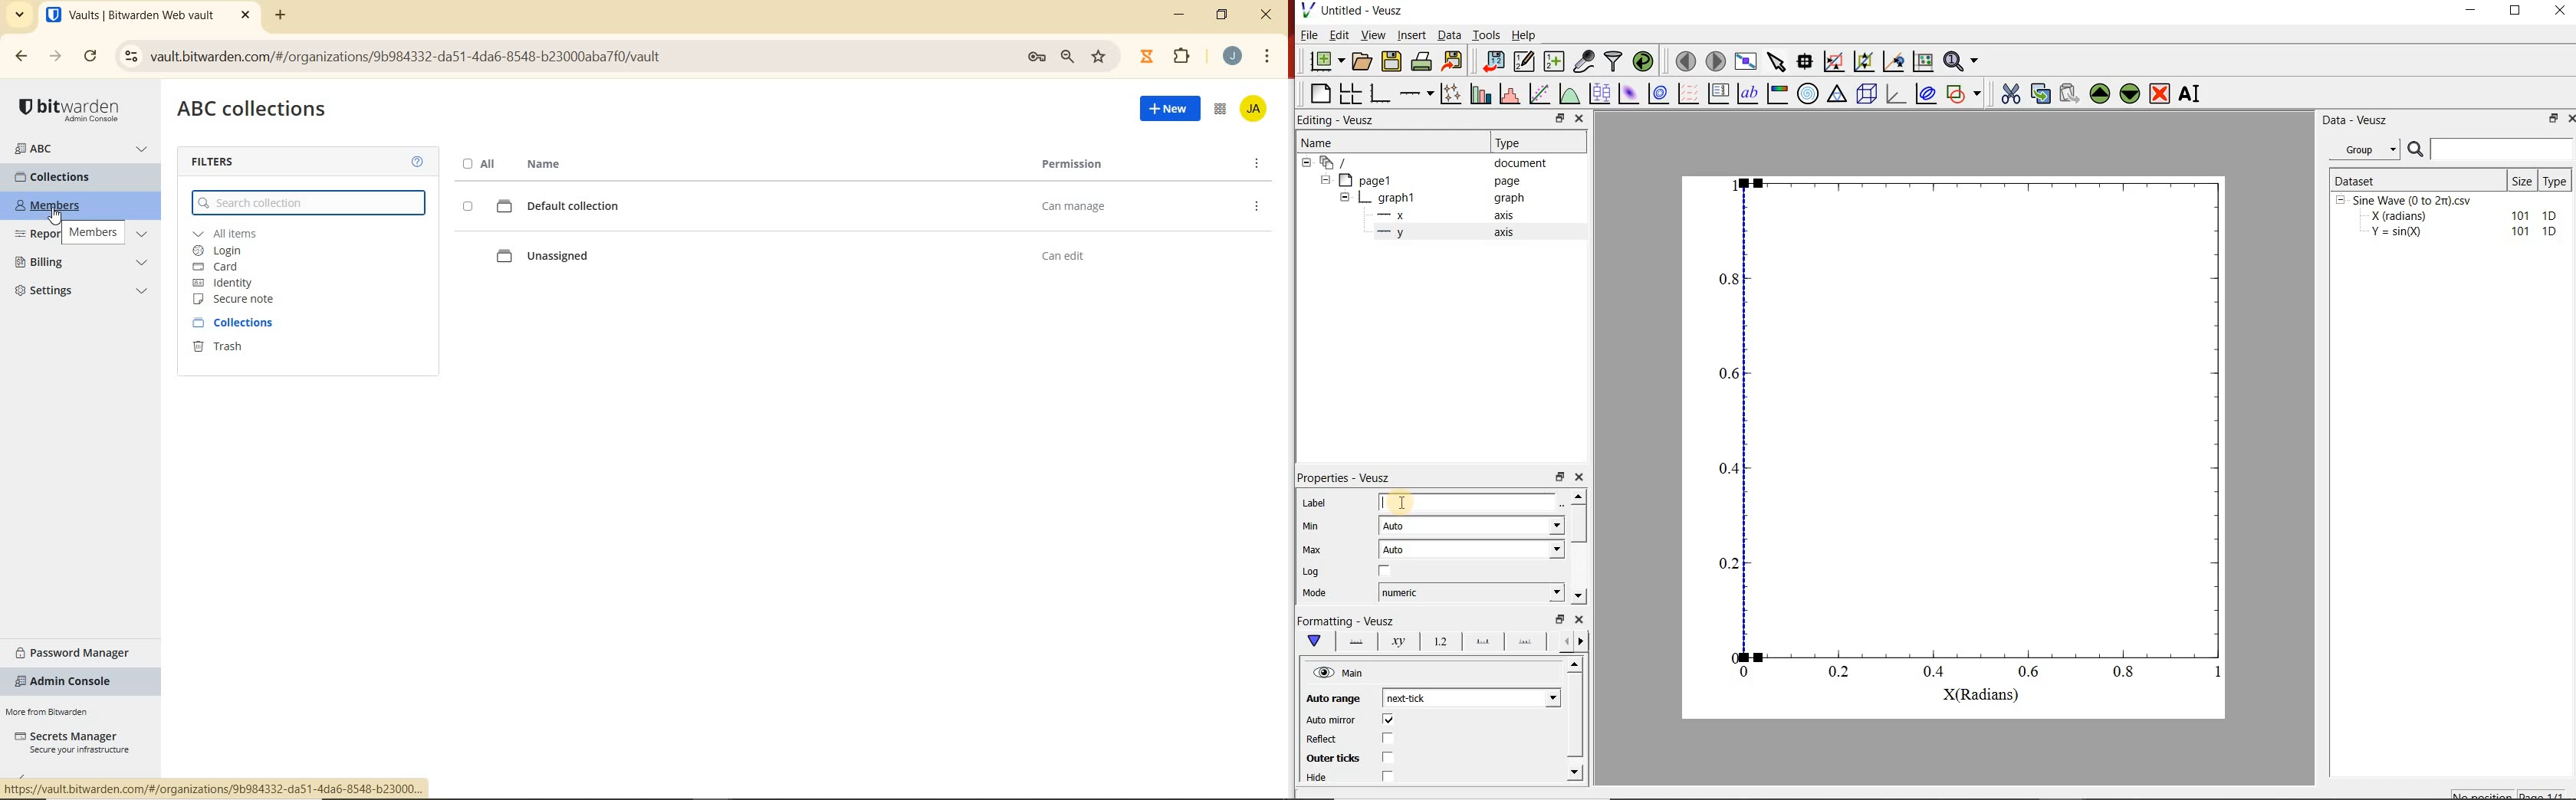 The width and height of the screenshot is (2576, 812). What do you see at coordinates (82, 293) in the screenshot?
I see `SETTINGS` at bounding box center [82, 293].